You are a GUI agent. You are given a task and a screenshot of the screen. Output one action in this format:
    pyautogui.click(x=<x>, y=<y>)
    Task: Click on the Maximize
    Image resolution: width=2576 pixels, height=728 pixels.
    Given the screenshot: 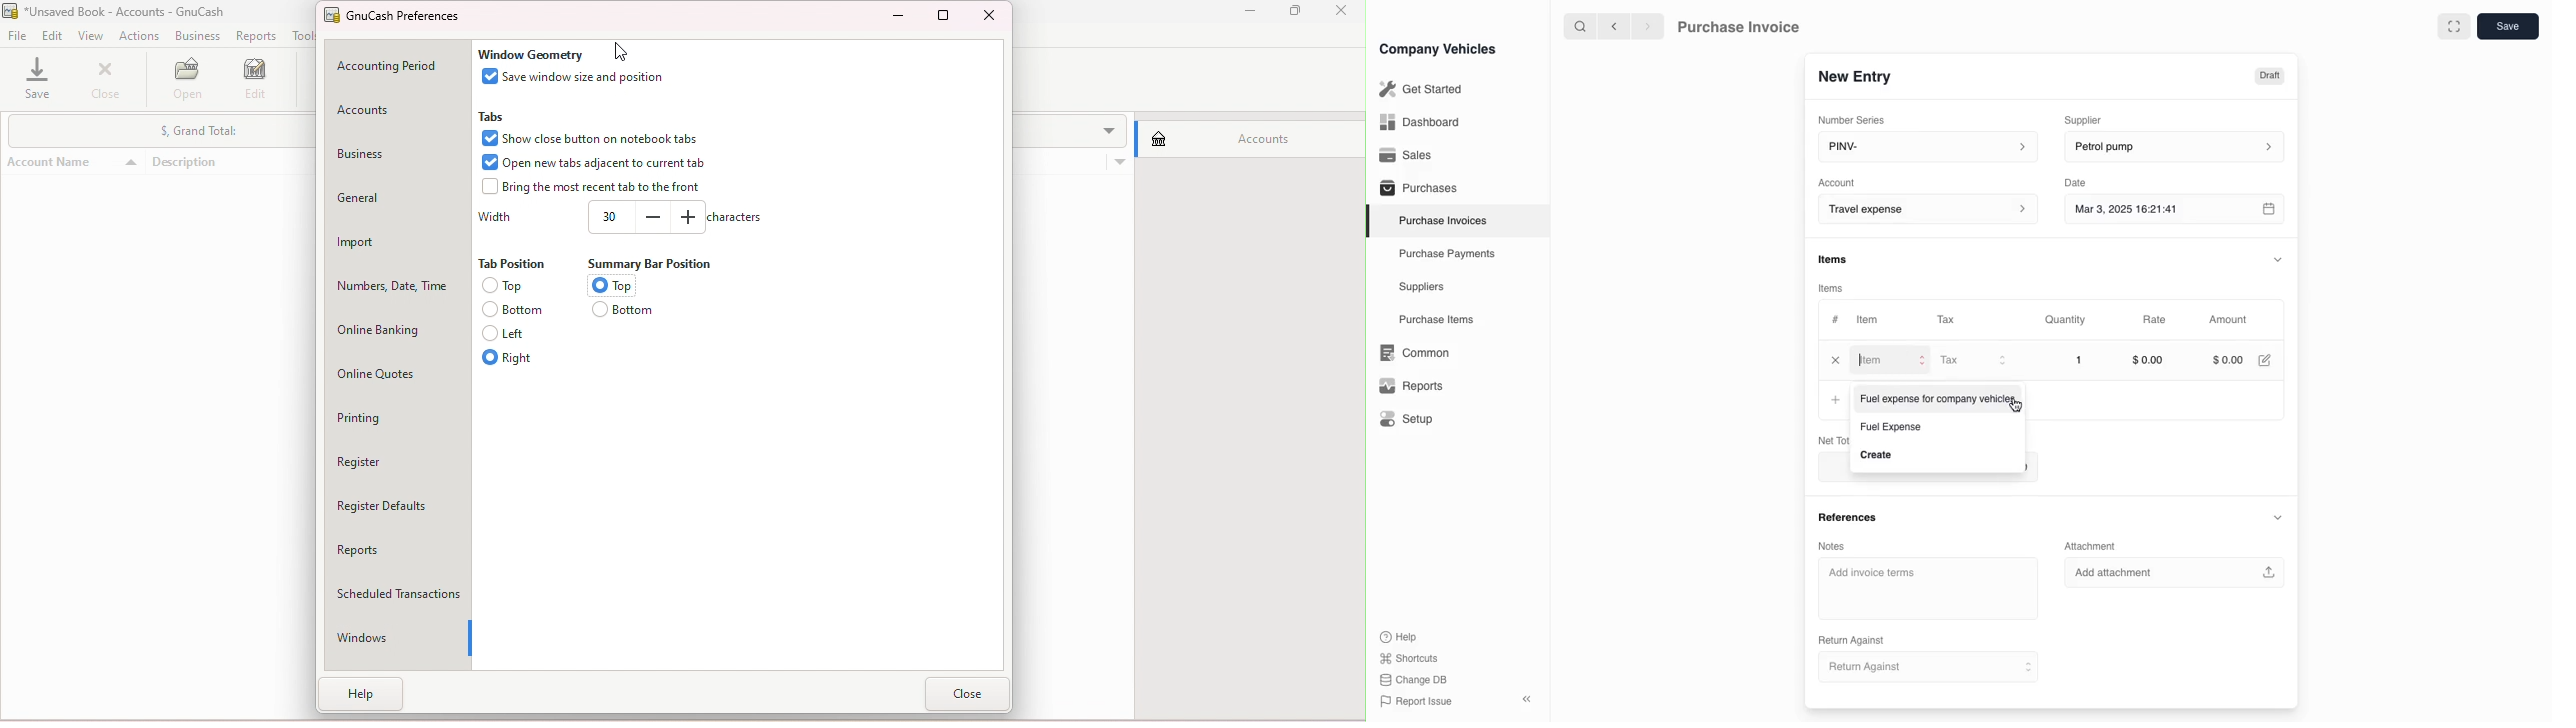 What is the action you would take?
    pyautogui.click(x=1302, y=14)
    